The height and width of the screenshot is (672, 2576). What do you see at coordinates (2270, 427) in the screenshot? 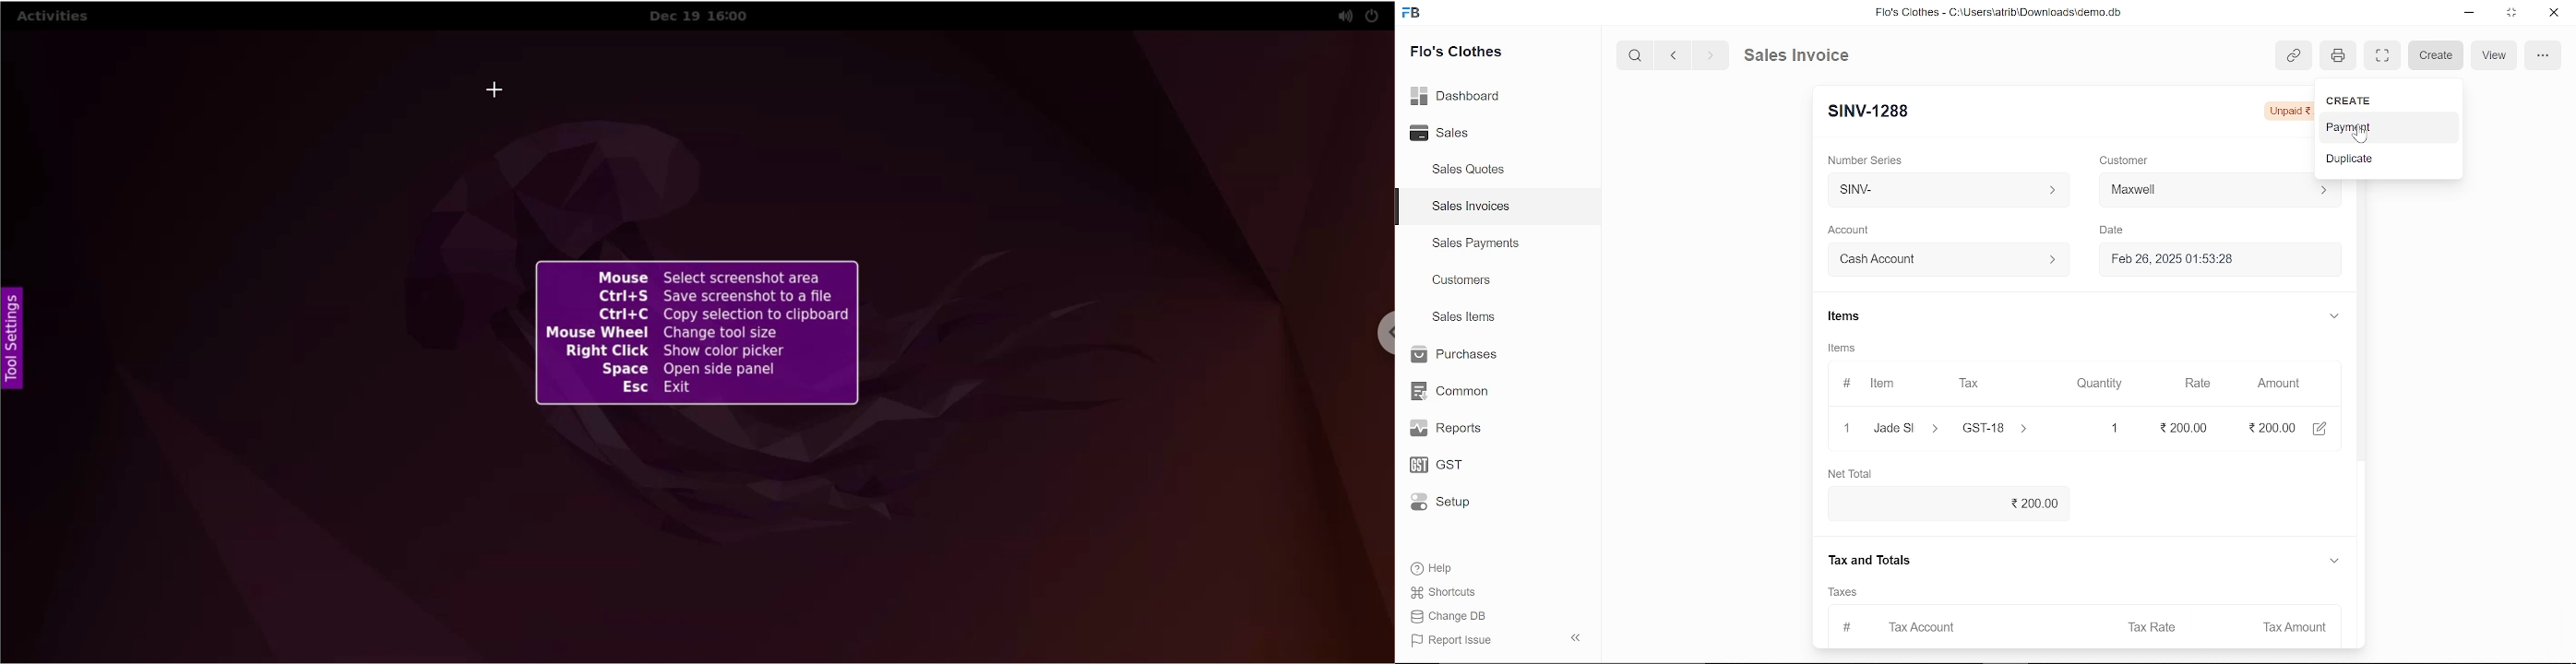
I see `2,999.00` at bounding box center [2270, 427].